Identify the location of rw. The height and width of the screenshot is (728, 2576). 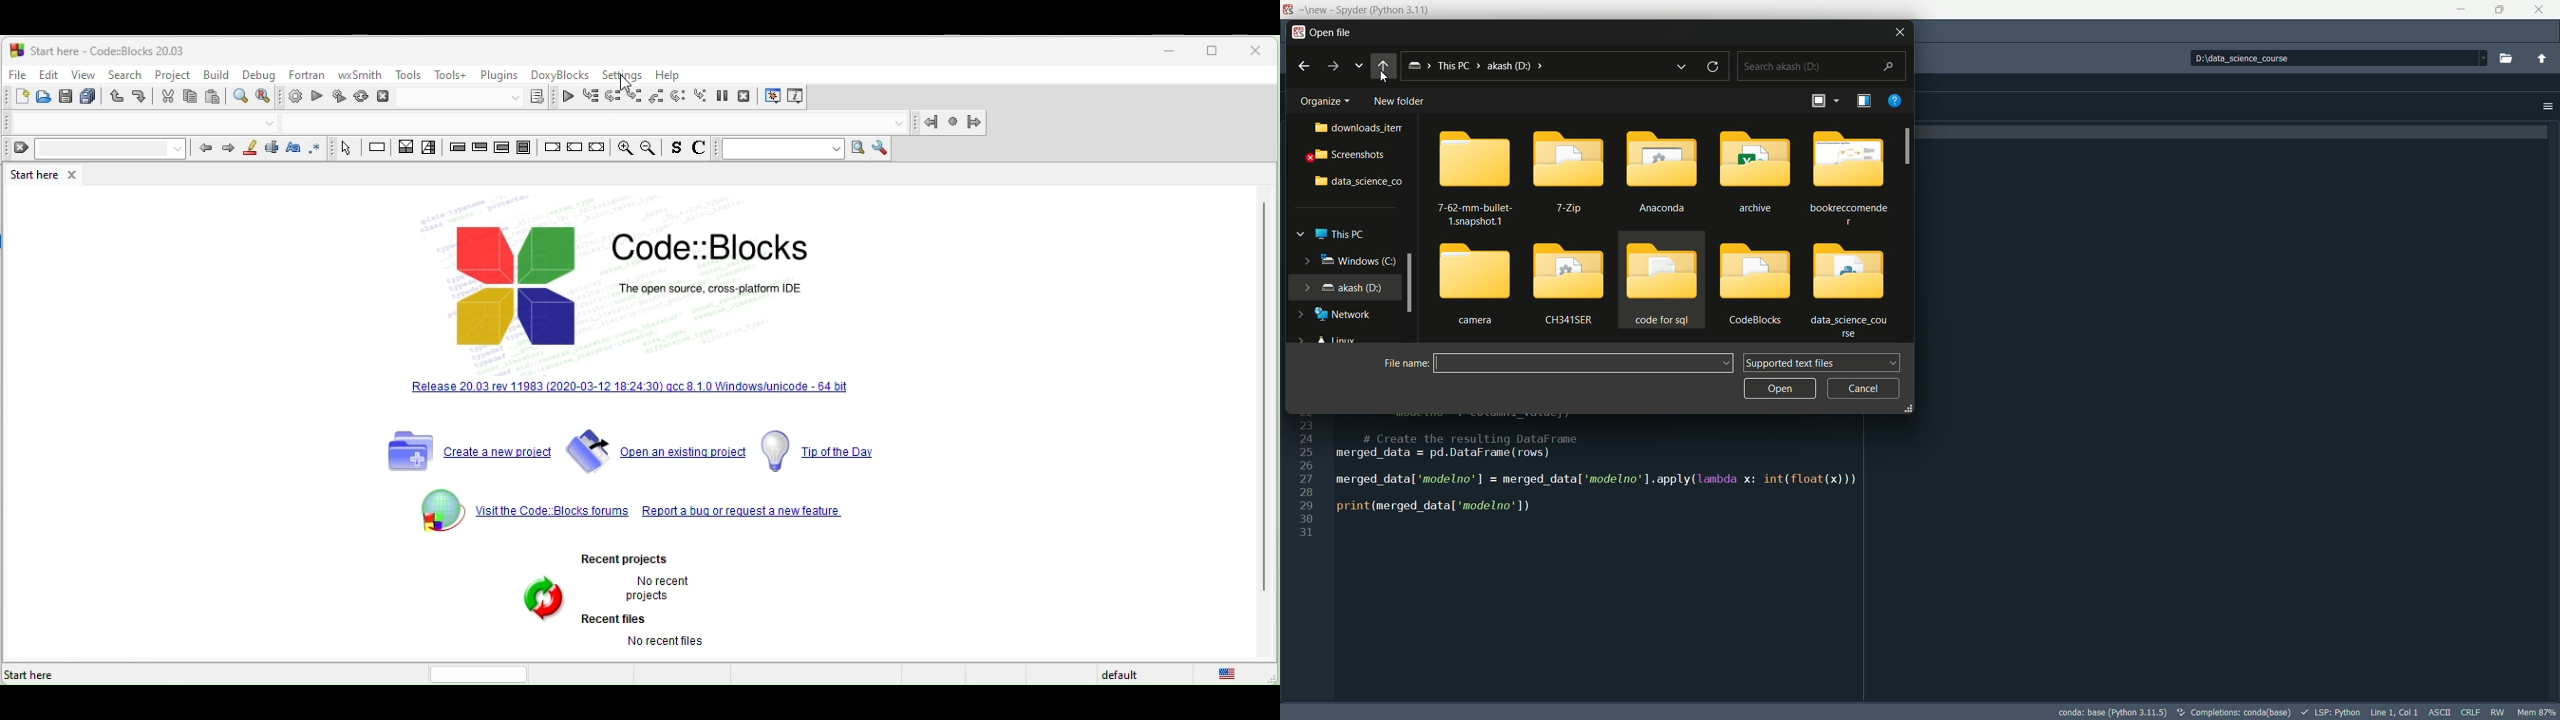
(2499, 711).